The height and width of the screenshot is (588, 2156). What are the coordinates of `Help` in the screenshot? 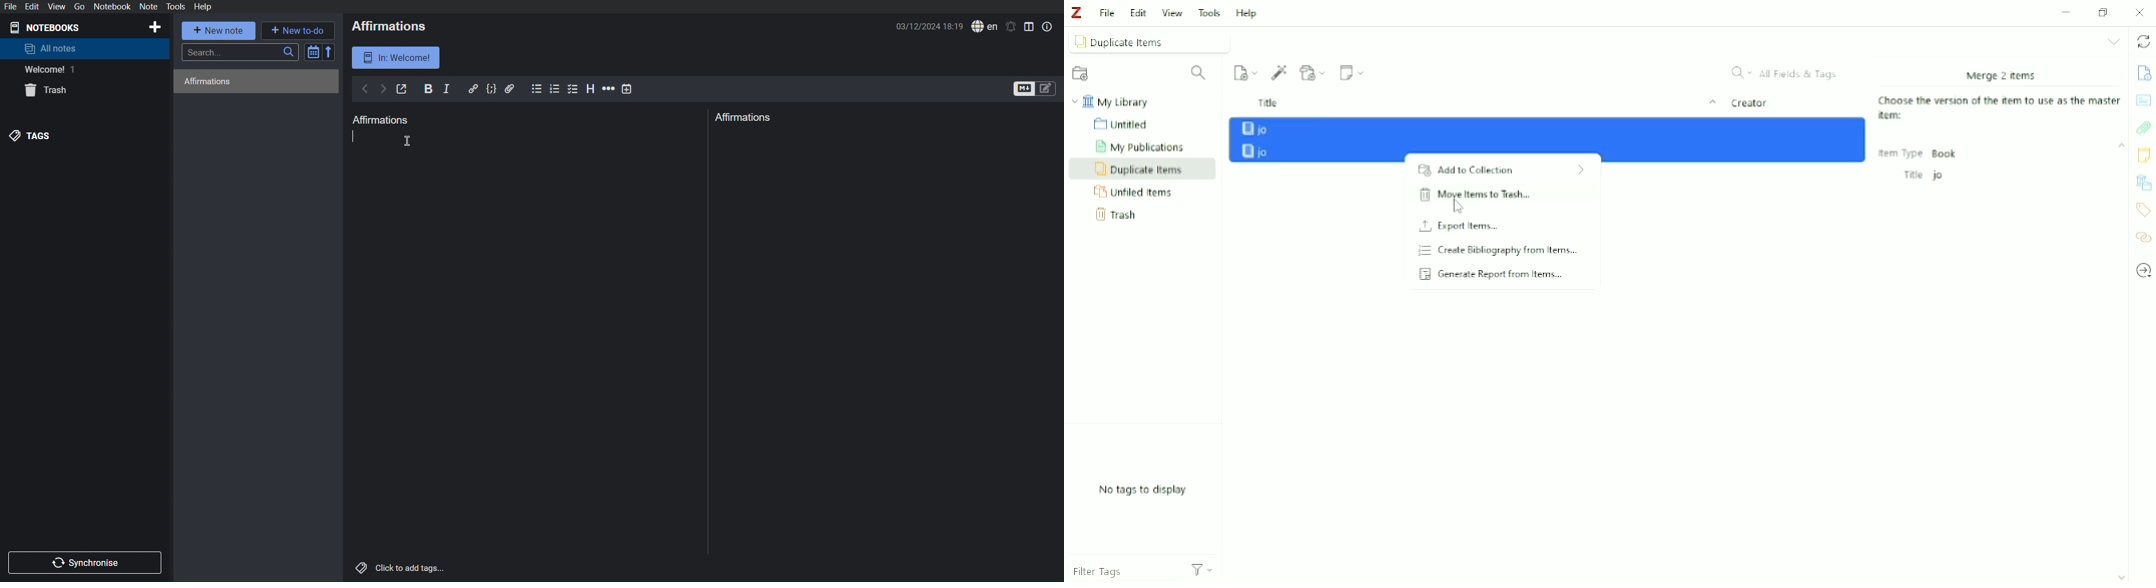 It's located at (202, 6).